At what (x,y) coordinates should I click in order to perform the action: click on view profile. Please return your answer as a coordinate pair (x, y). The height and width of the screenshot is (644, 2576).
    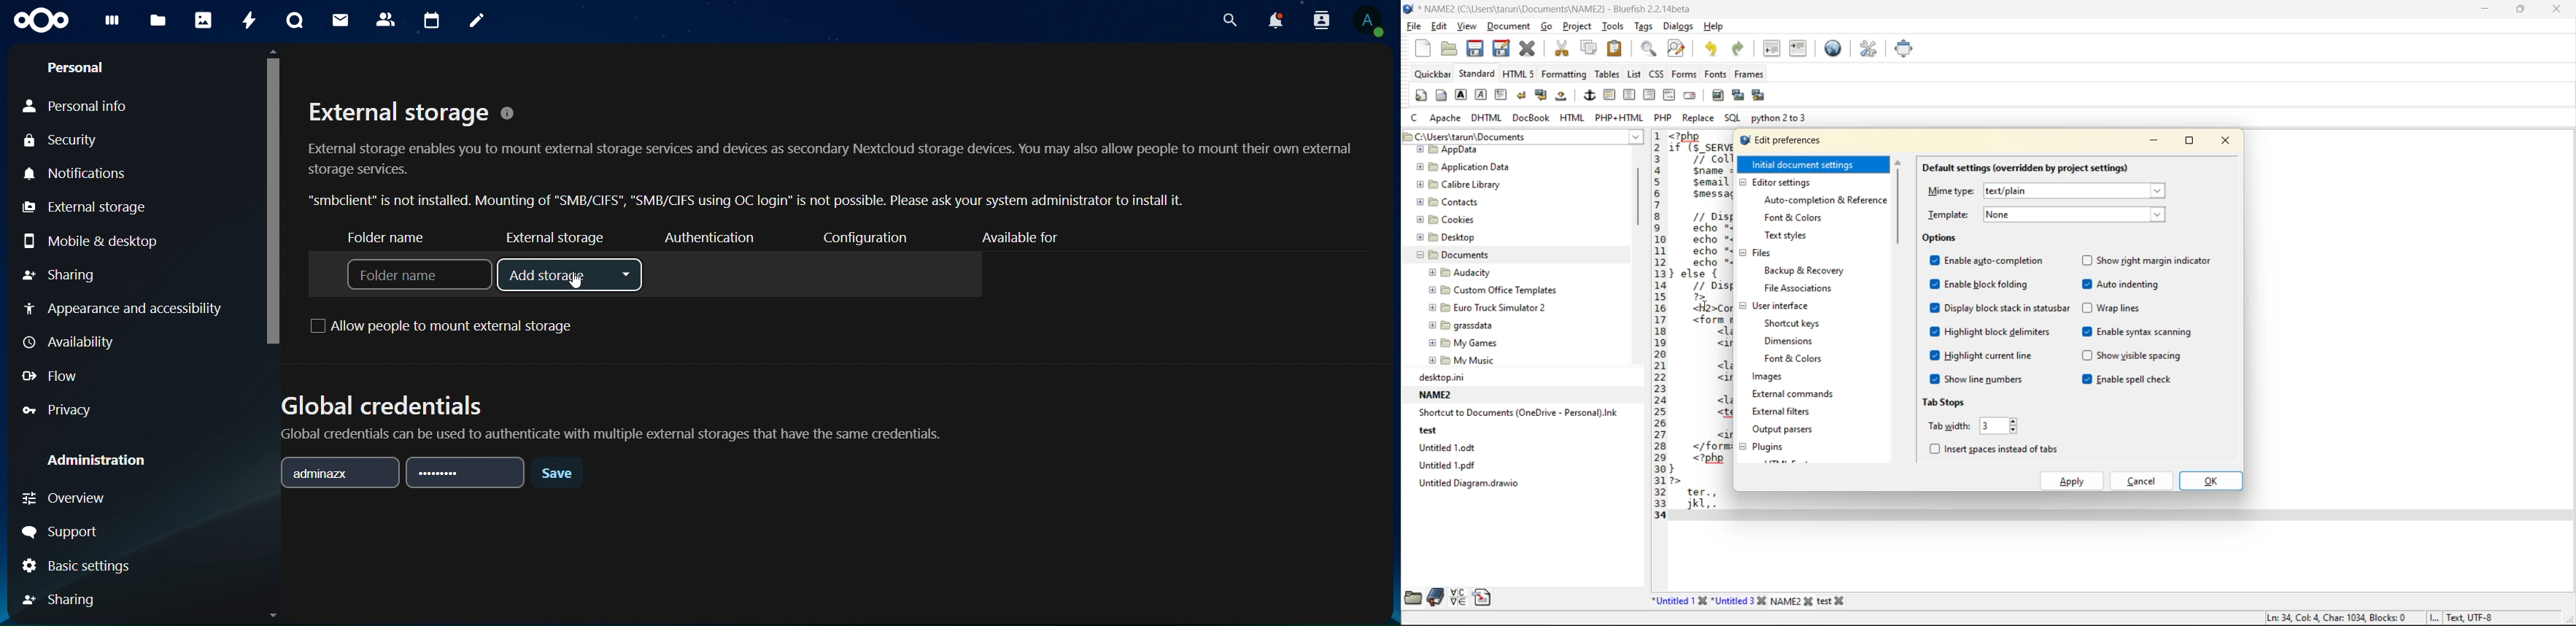
    Looking at the image, I should click on (1367, 23).